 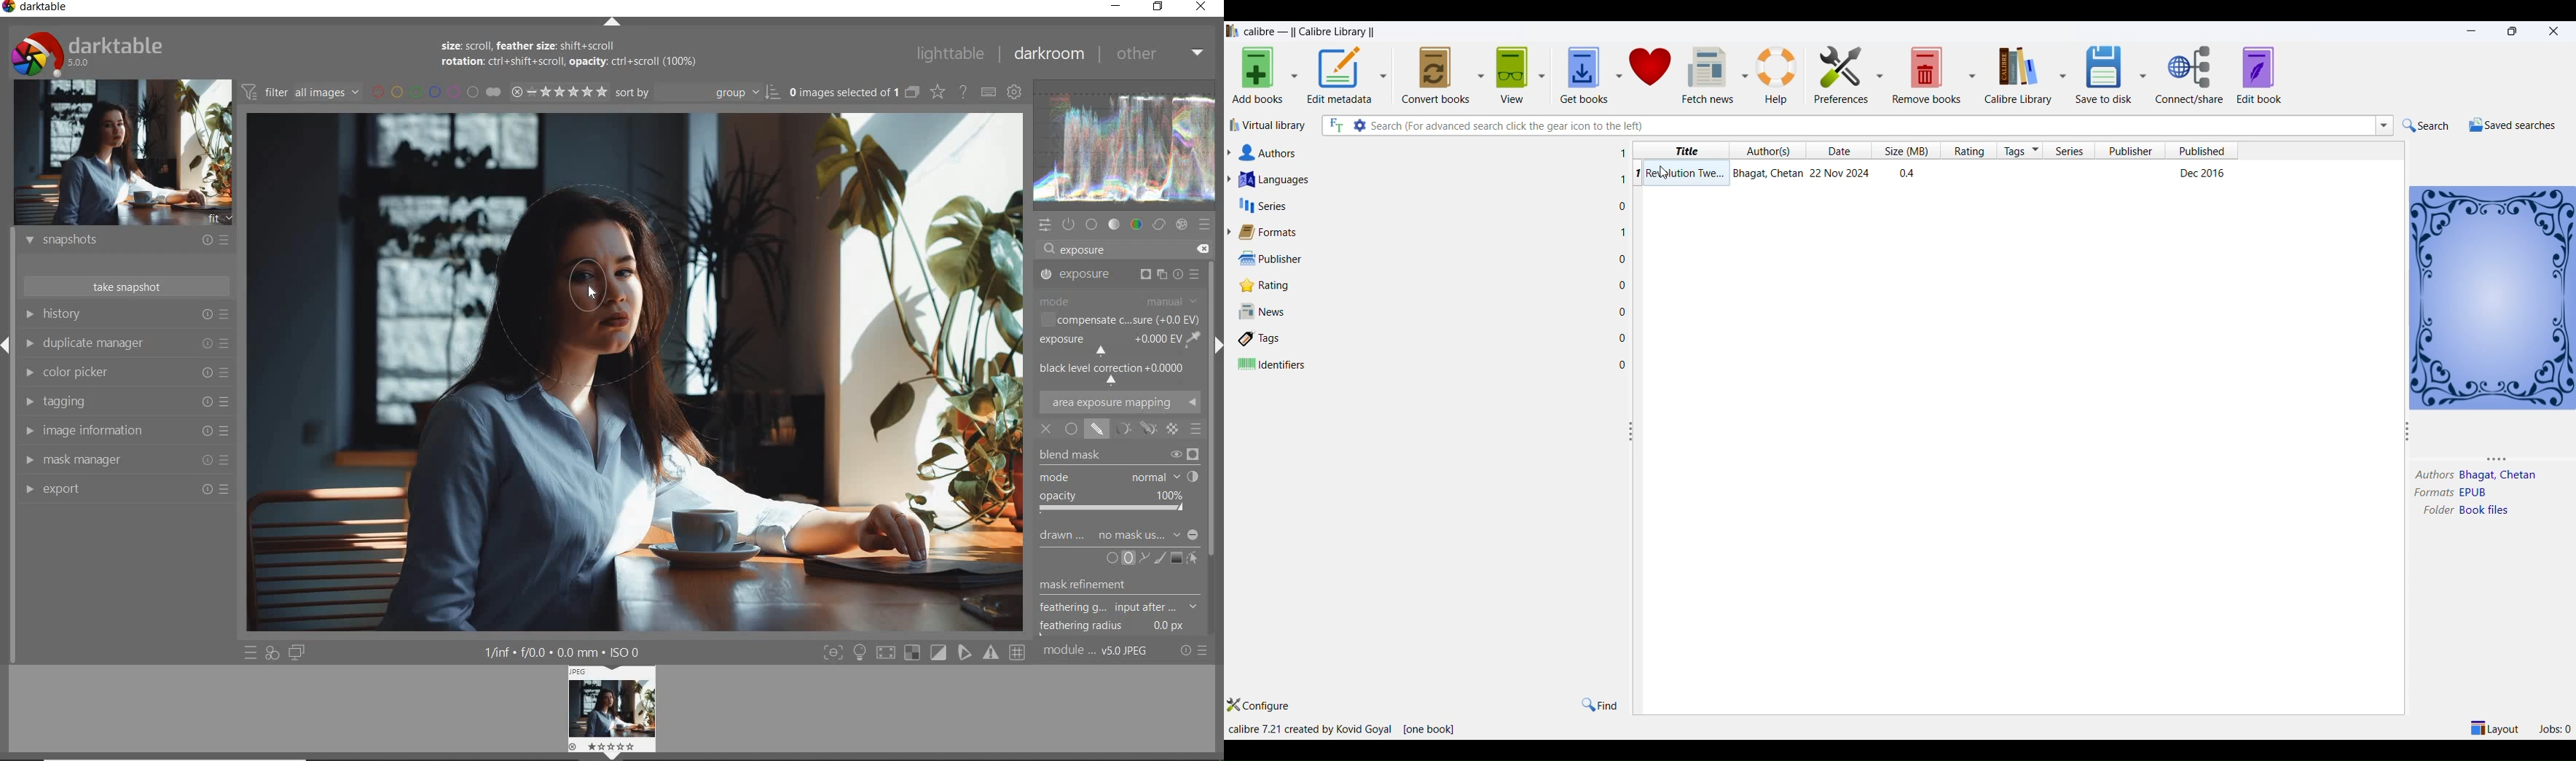 What do you see at coordinates (1192, 558) in the screenshot?
I see `SHOW AND EDIT MASK ELEMNTS` at bounding box center [1192, 558].